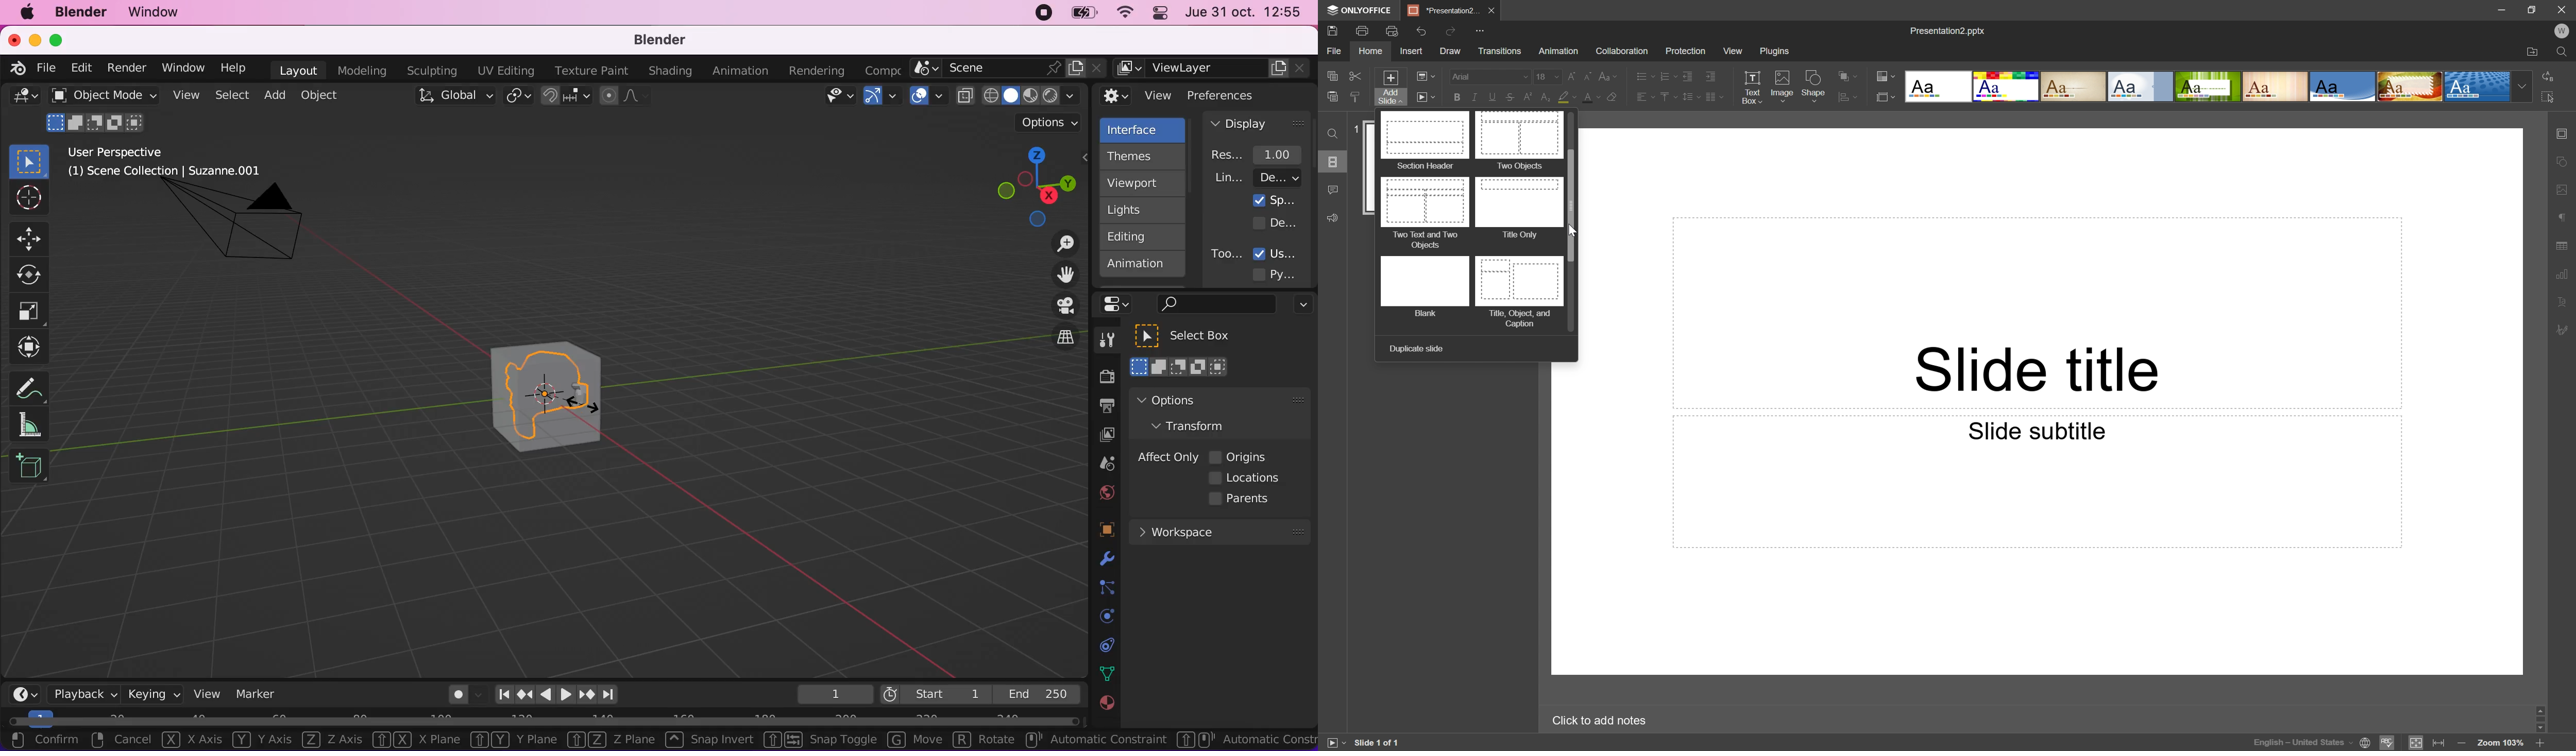  Describe the element at coordinates (587, 696) in the screenshot. I see `jump to keyframe` at that location.